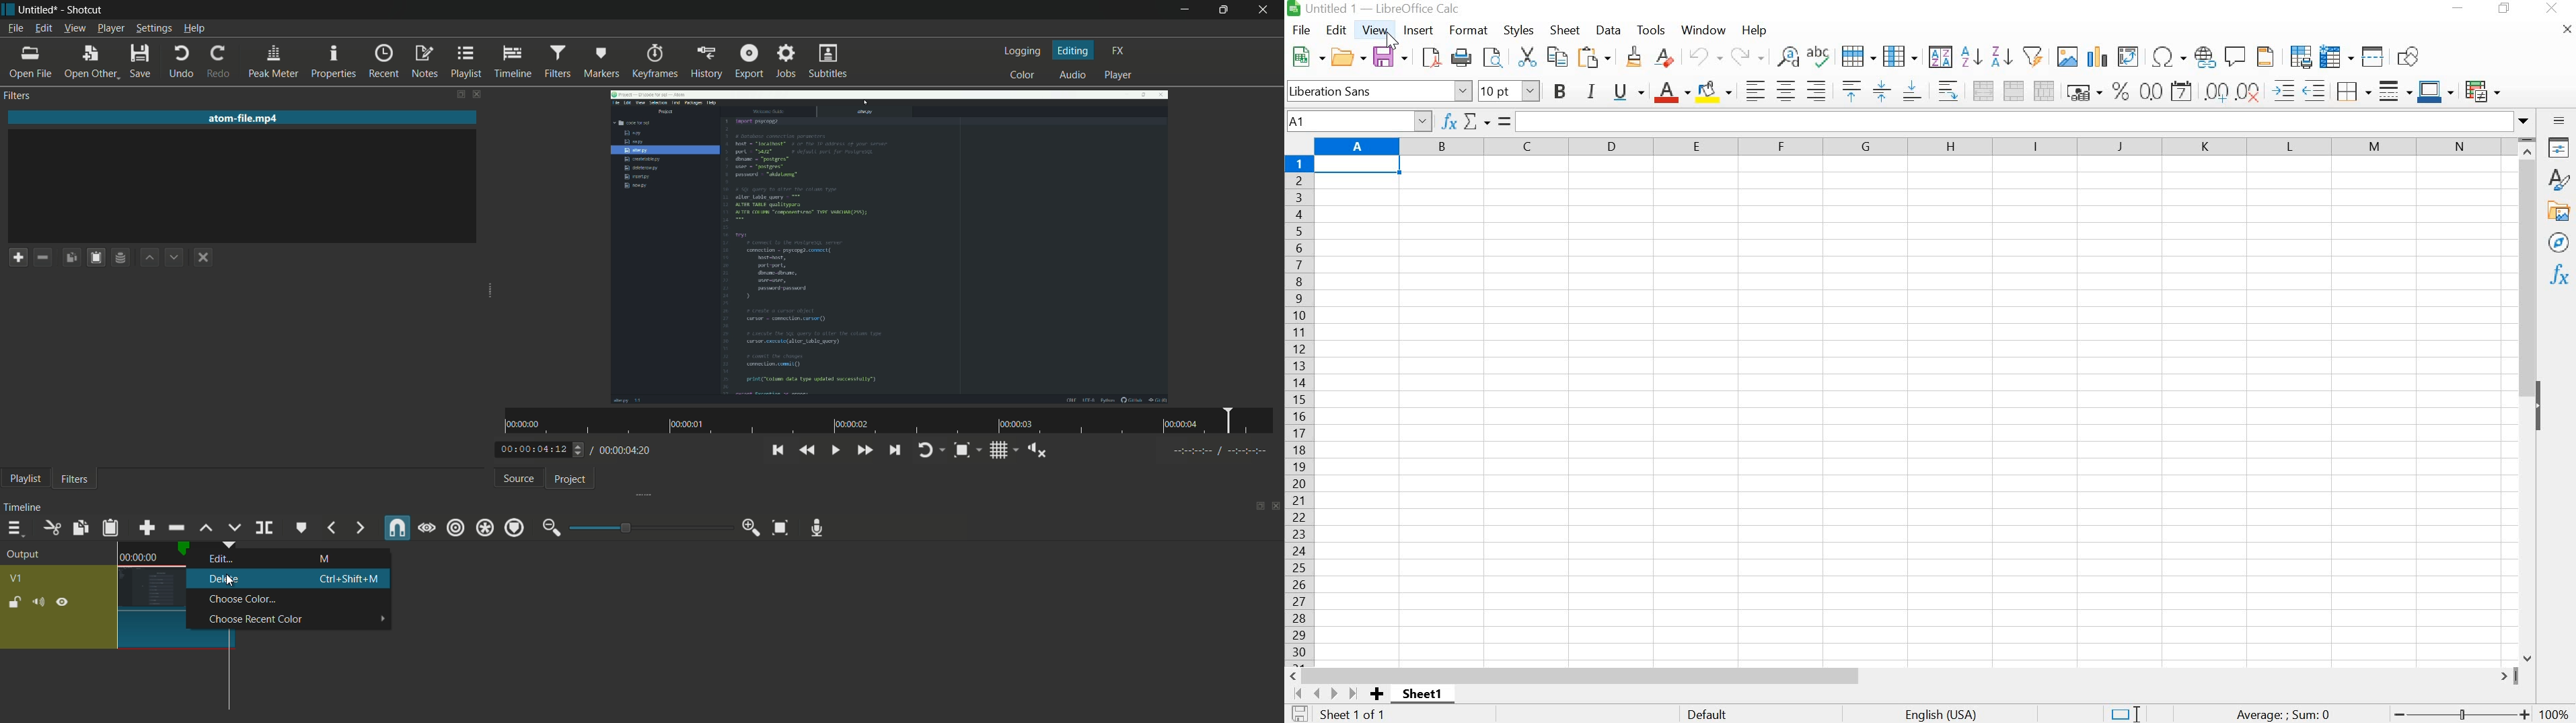  I want to click on history, so click(706, 64).